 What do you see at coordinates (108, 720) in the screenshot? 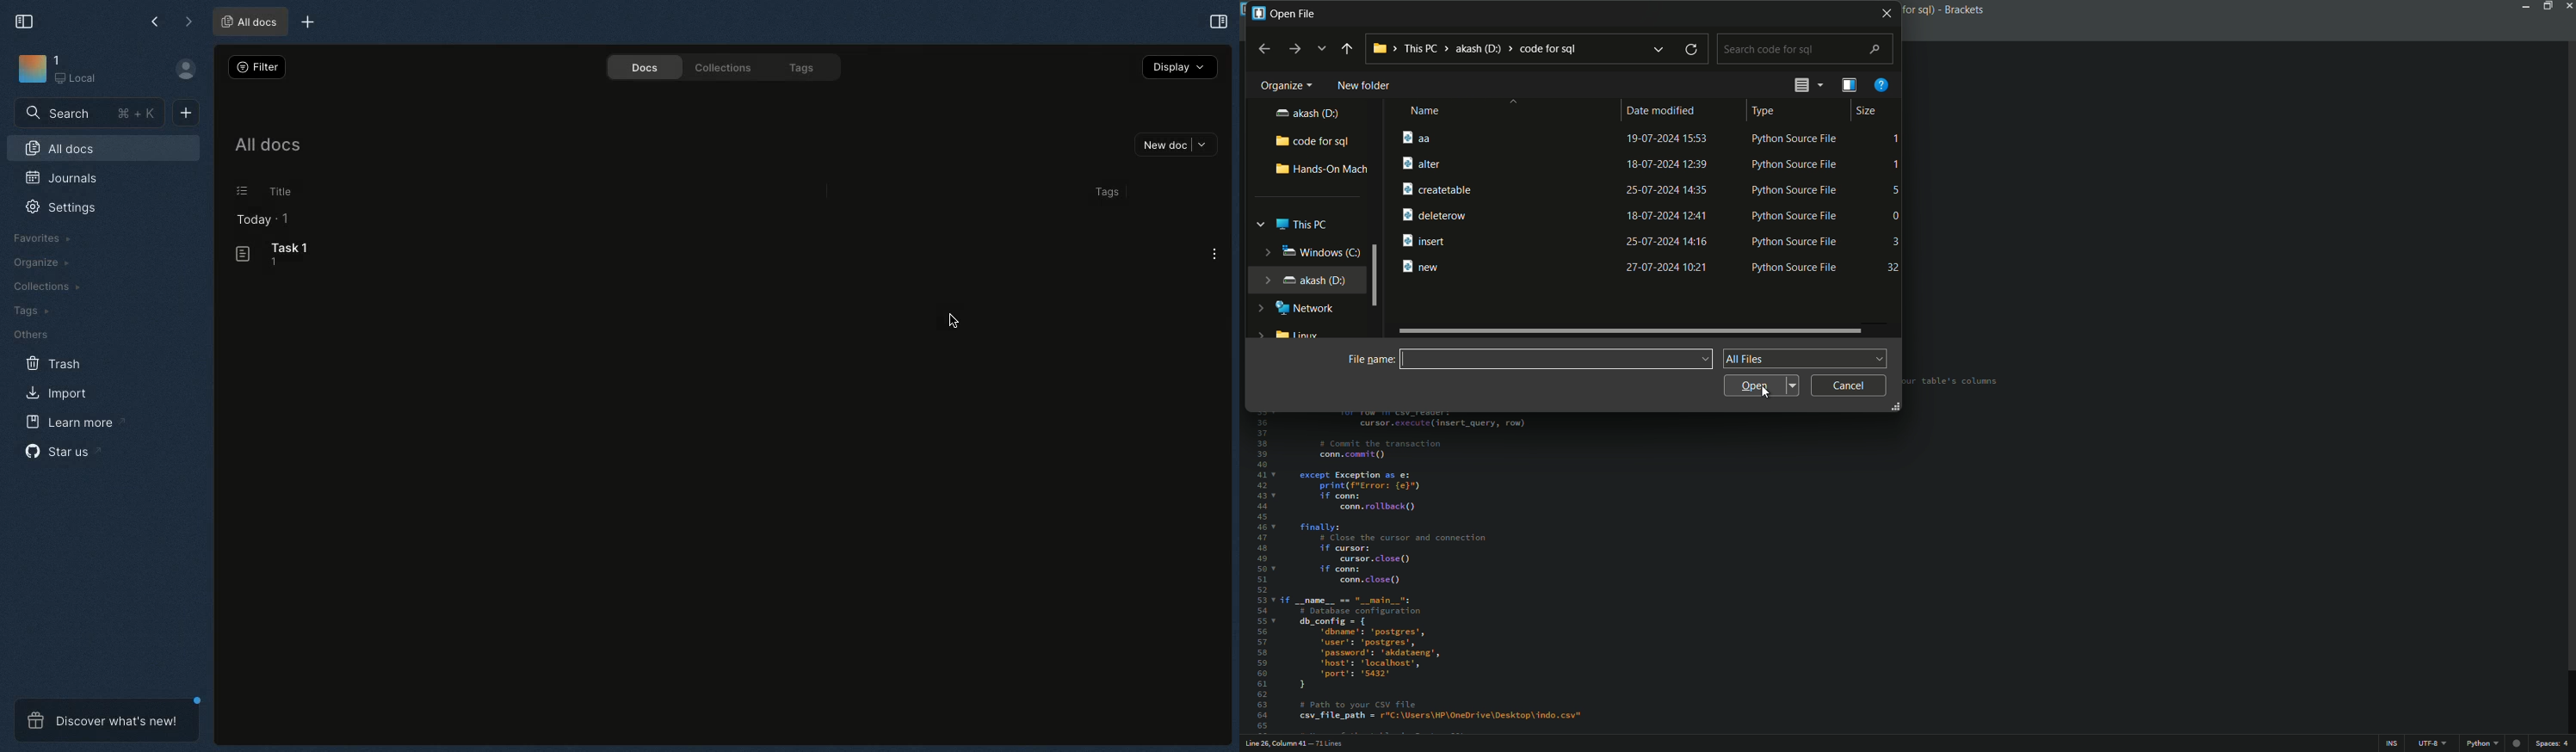
I see `Discover what's new!` at bounding box center [108, 720].